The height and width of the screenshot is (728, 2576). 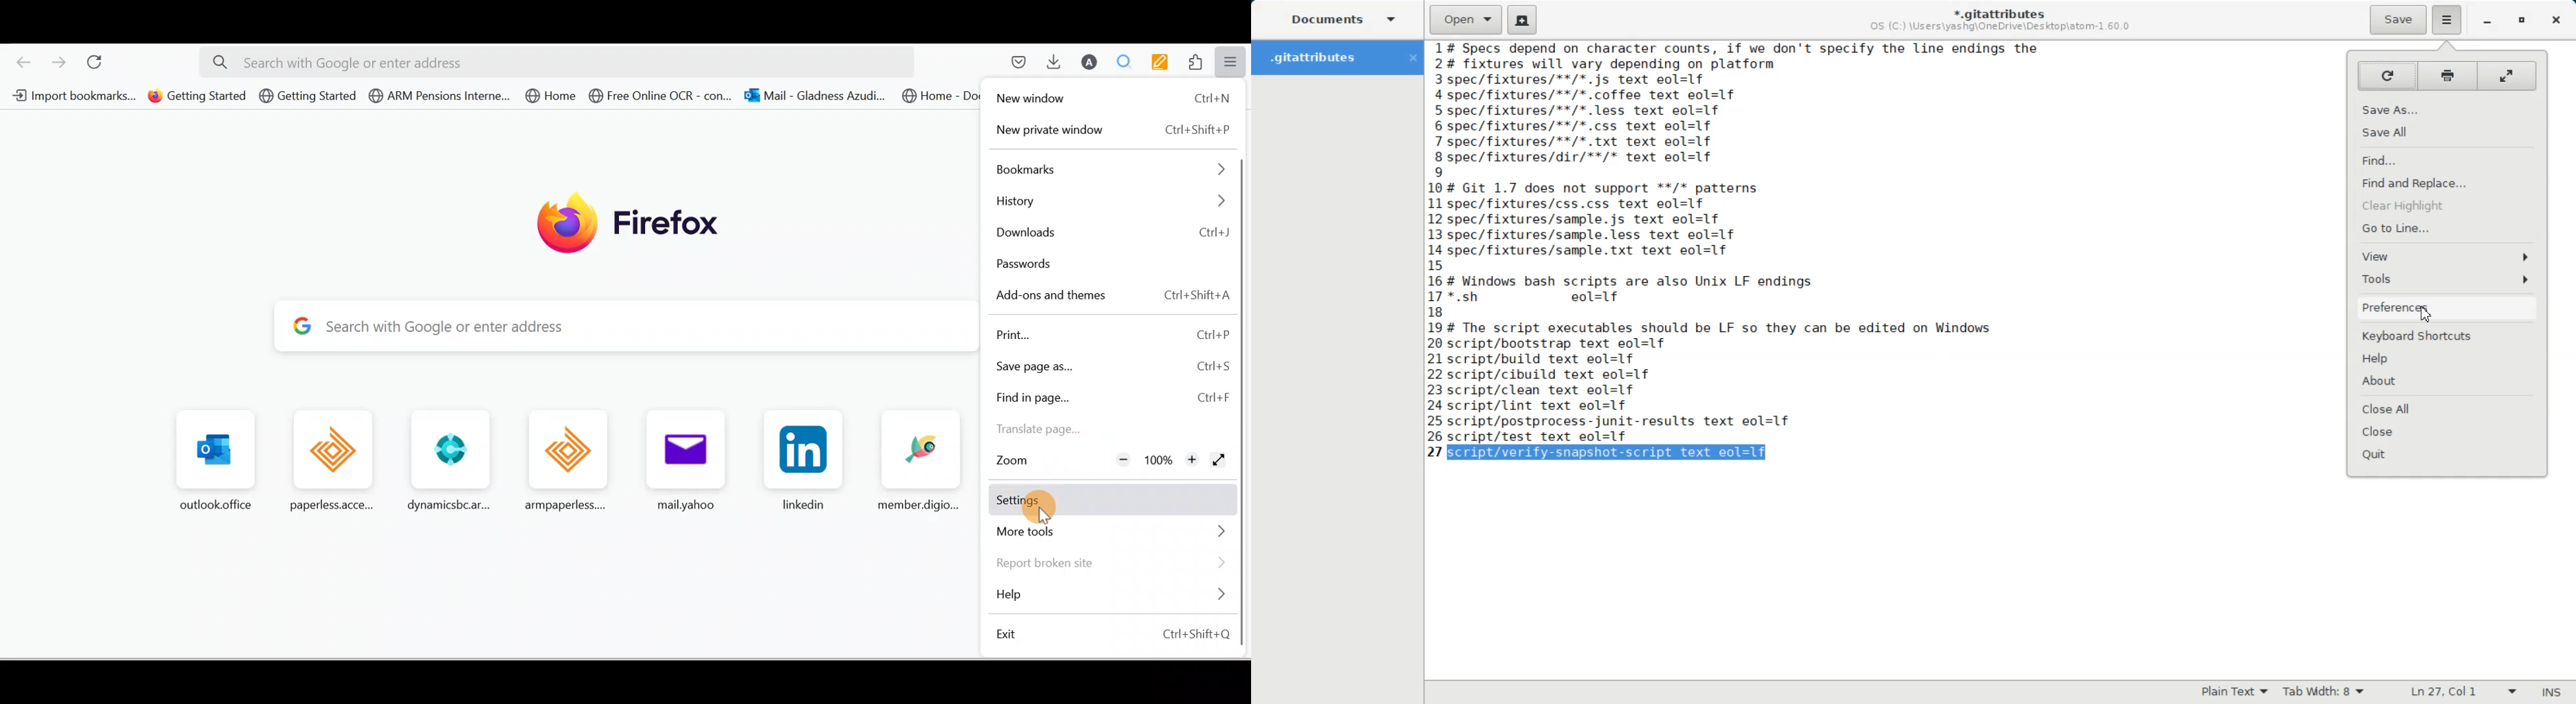 I want to click on Find in page  Ctrl+F, so click(x=1113, y=395).